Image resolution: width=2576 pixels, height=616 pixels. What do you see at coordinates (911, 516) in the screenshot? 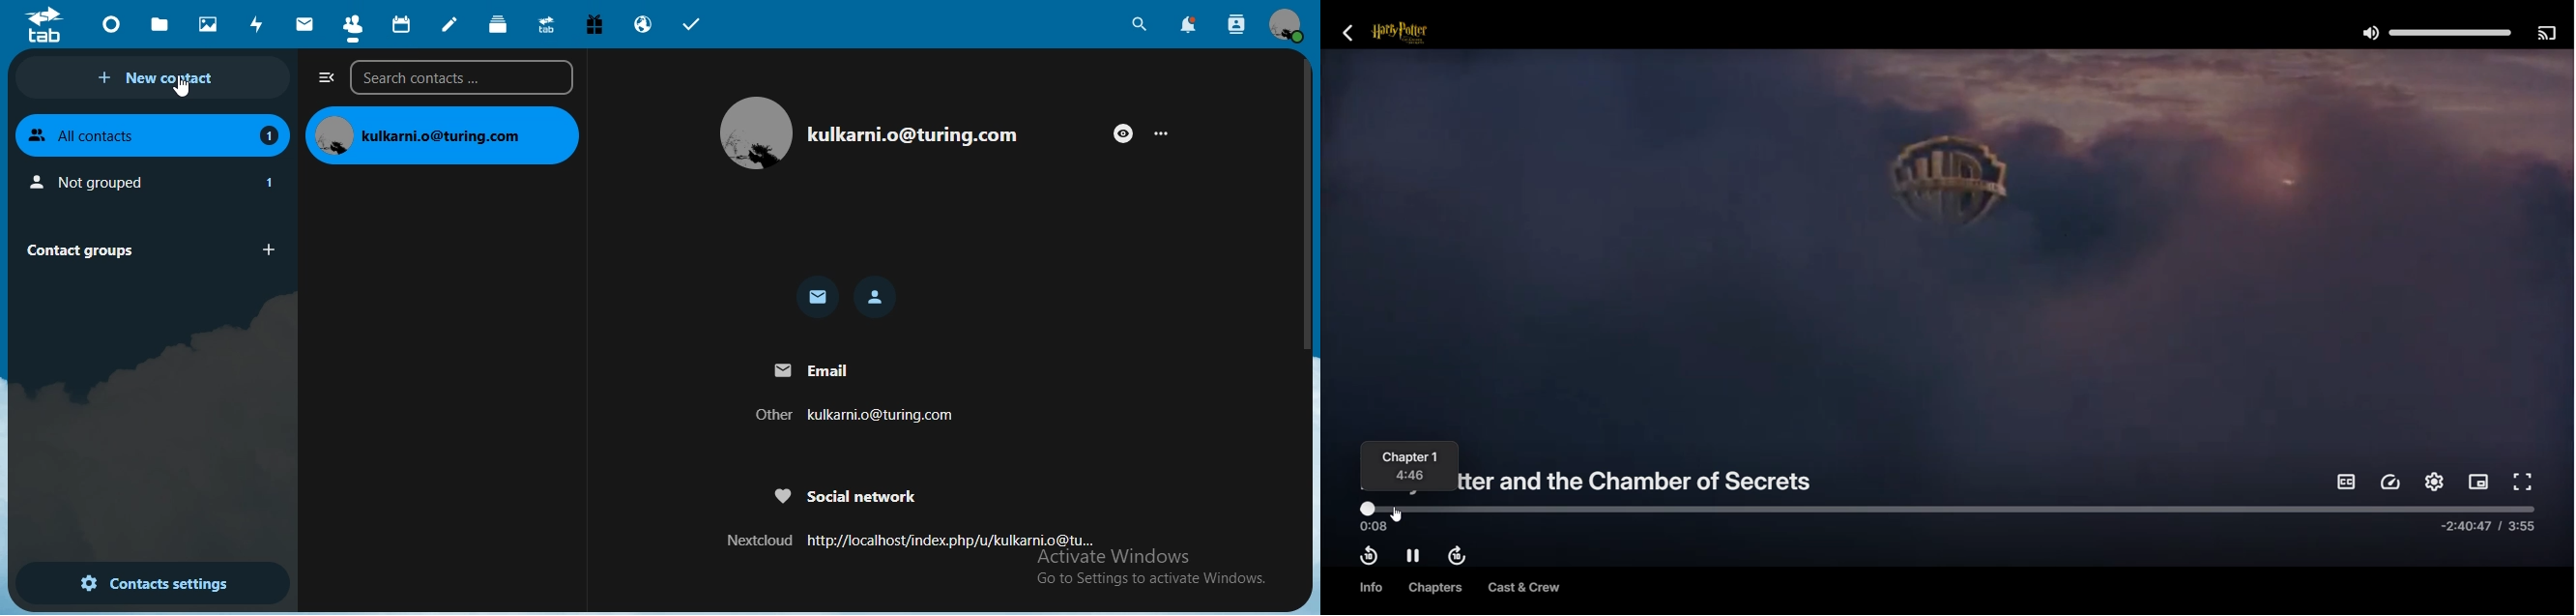
I see `social network` at bounding box center [911, 516].